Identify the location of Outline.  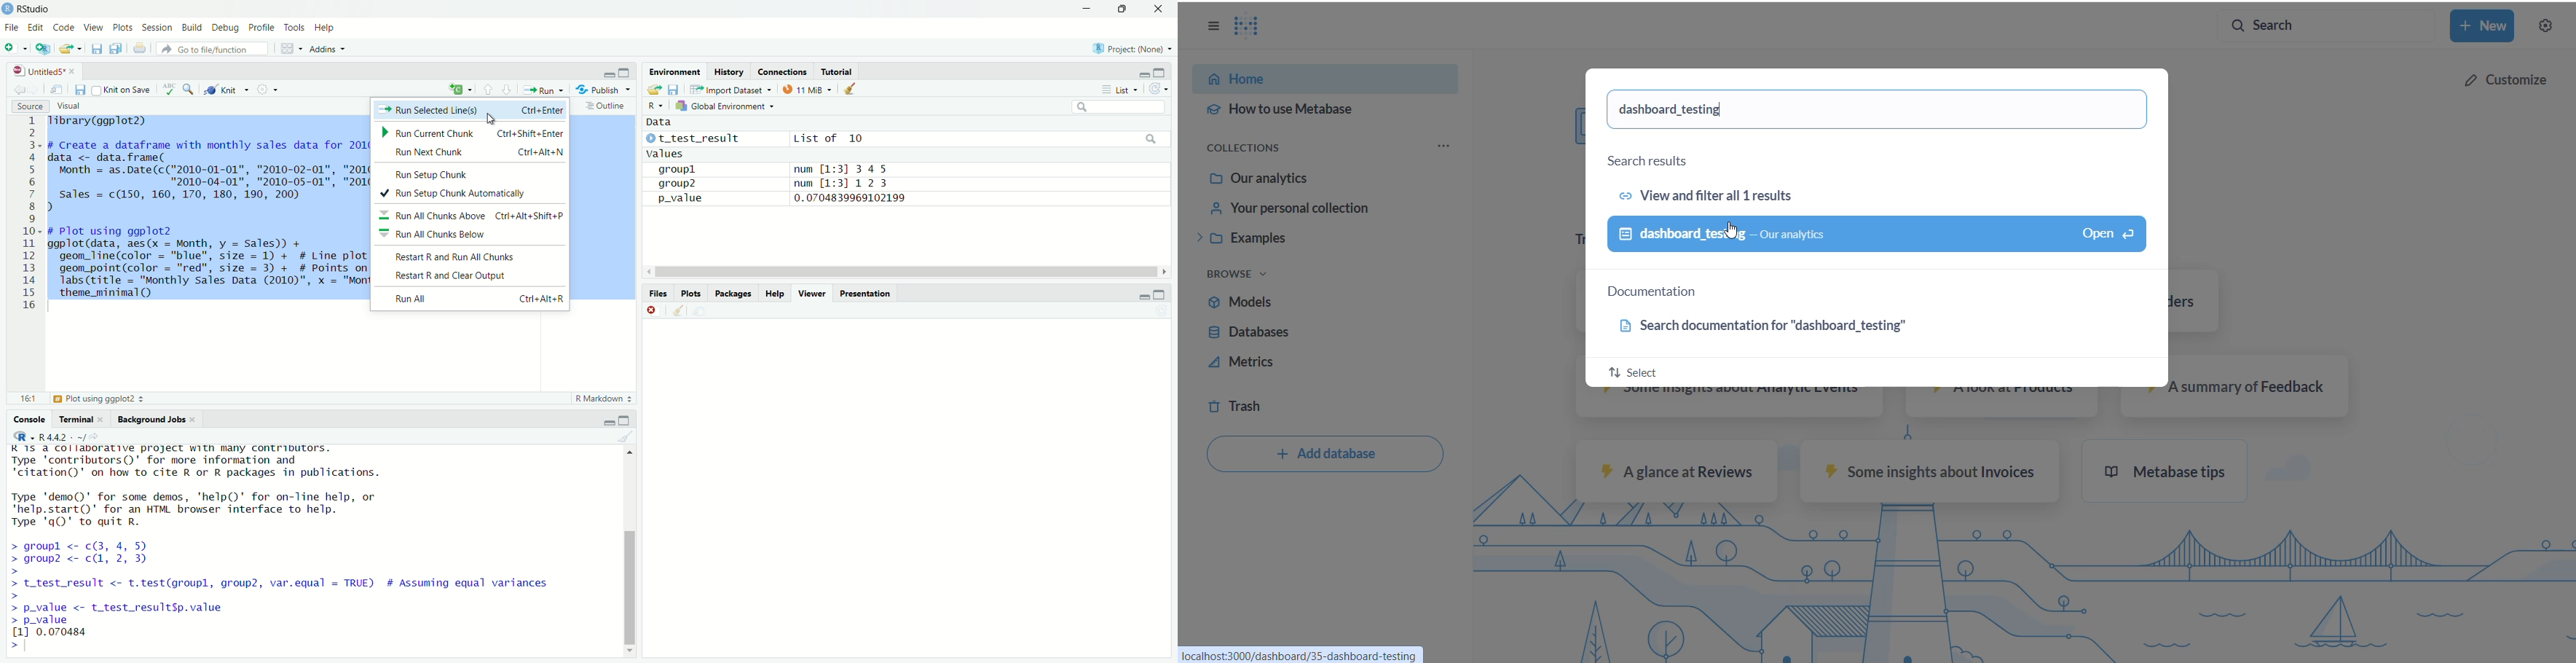
(602, 106).